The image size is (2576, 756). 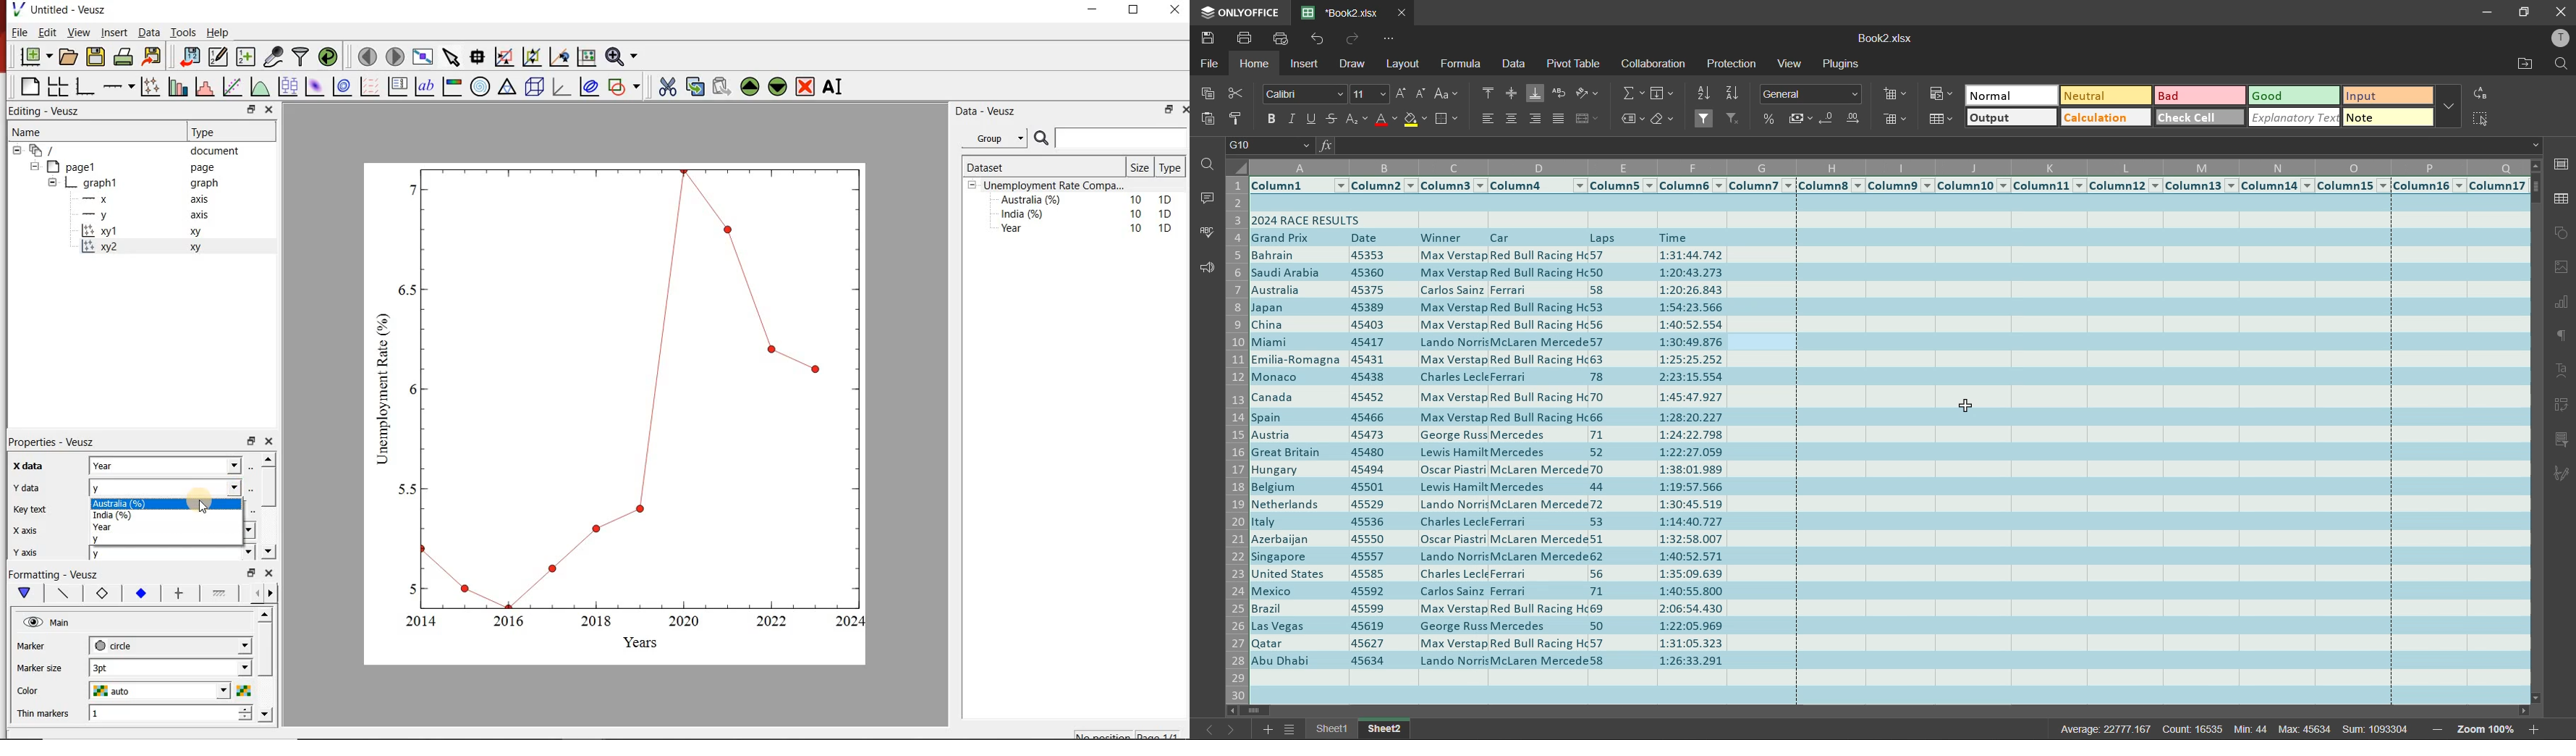 I want to click on spellcheck, so click(x=1203, y=232).